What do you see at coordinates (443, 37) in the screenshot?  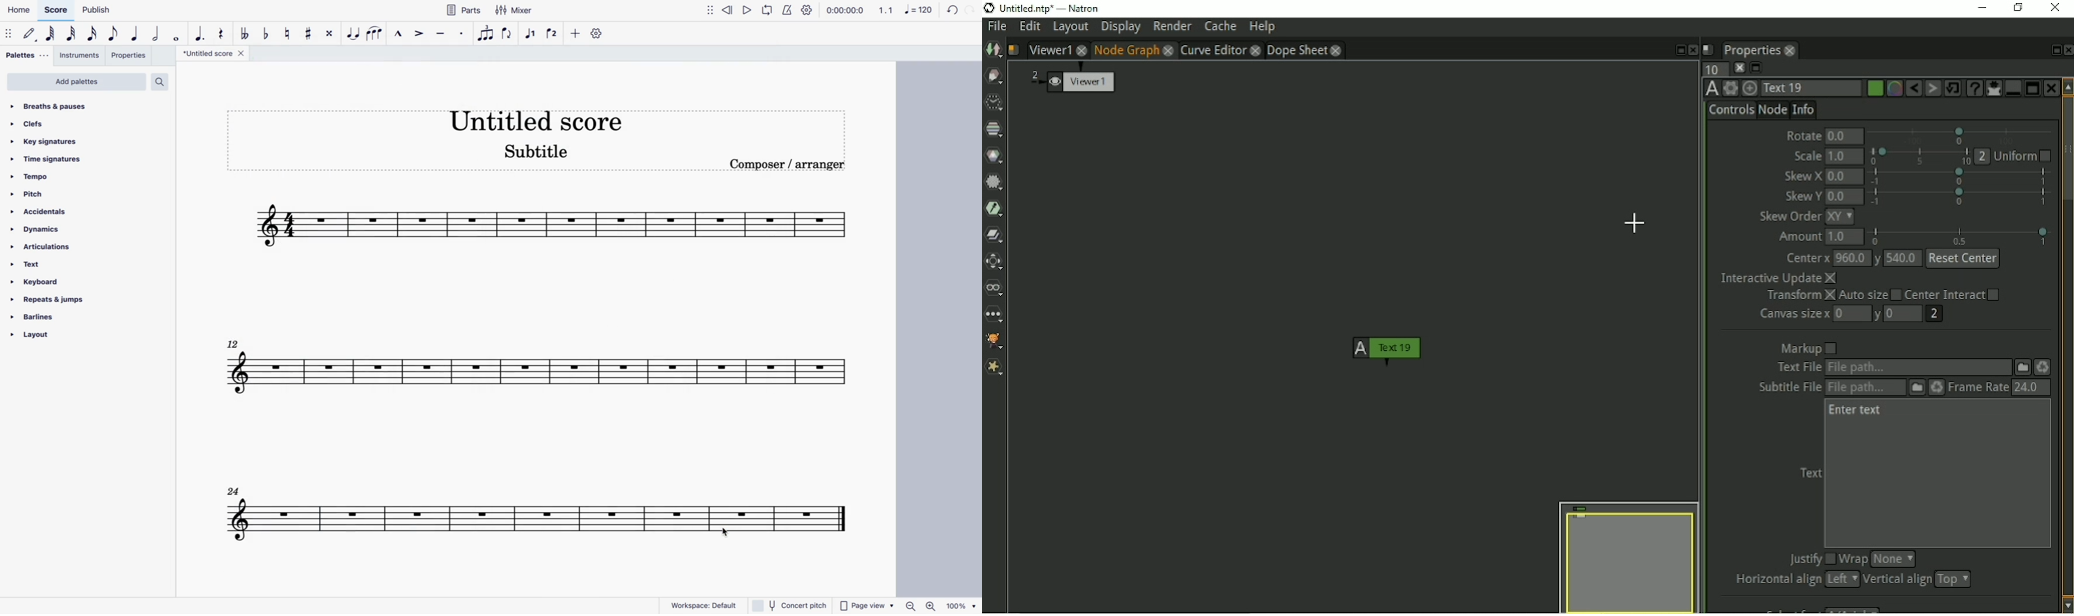 I see `tenuto` at bounding box center [443, 37].